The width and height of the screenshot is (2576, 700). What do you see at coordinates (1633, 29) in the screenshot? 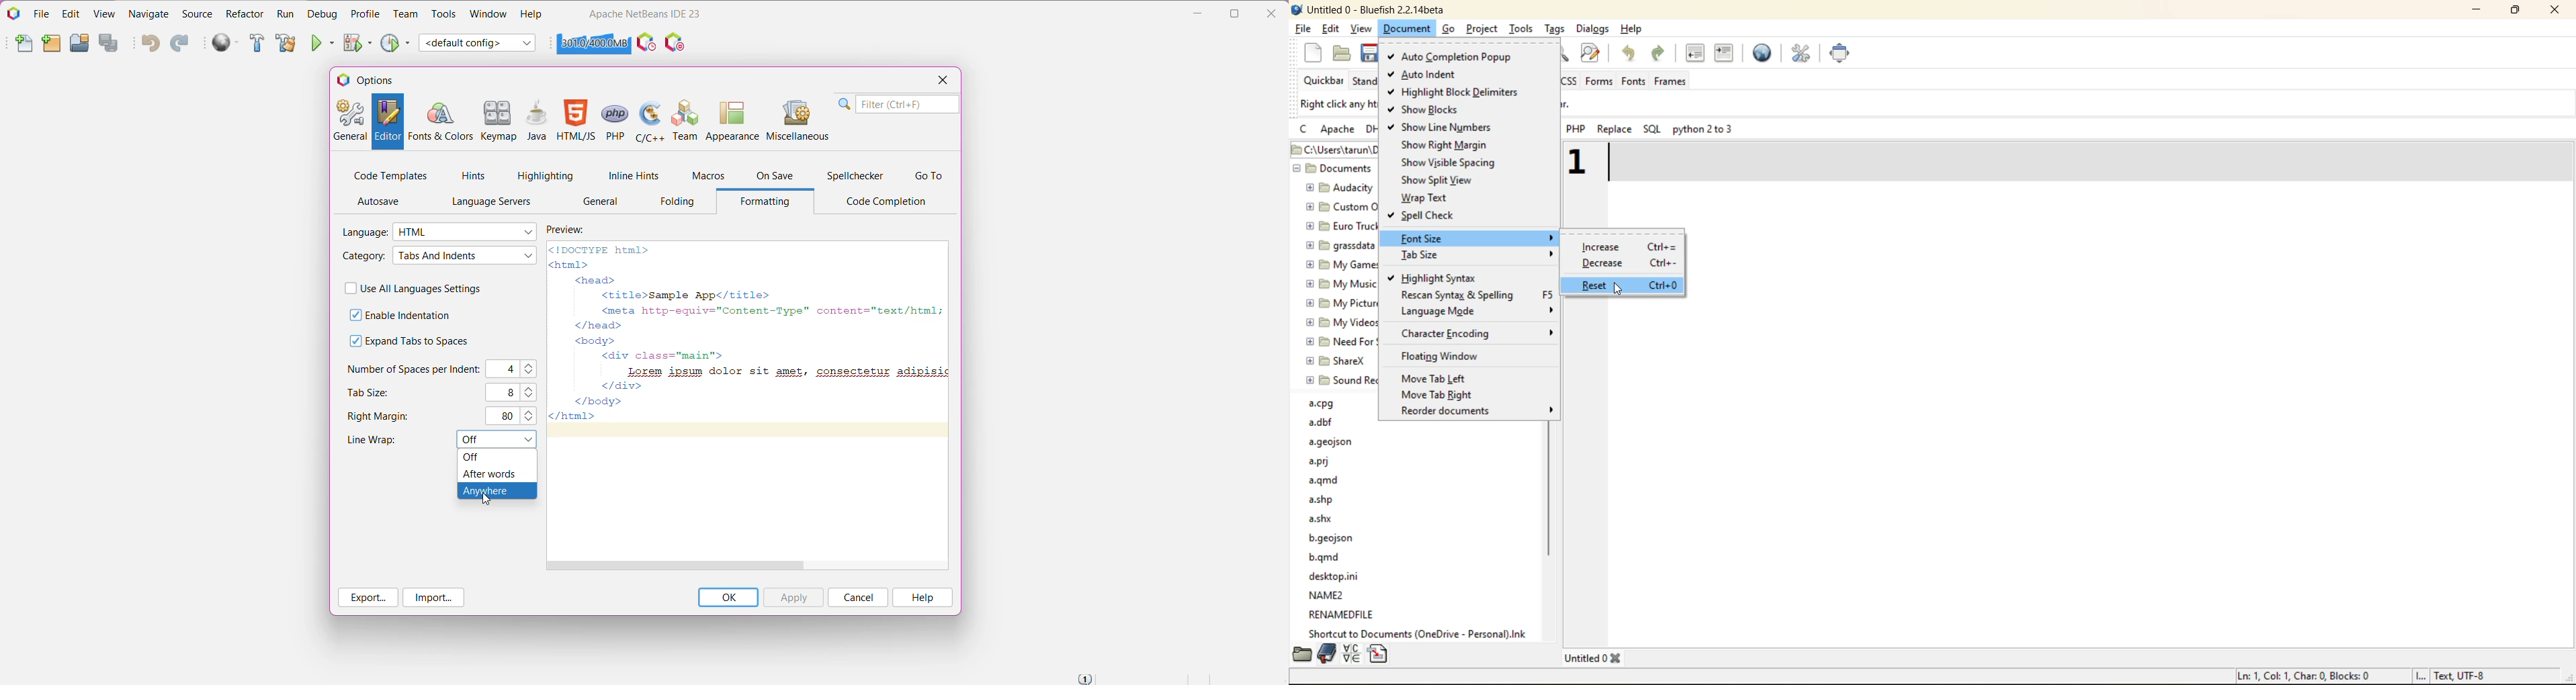
I see `help` at bounding box center [1633, 29].